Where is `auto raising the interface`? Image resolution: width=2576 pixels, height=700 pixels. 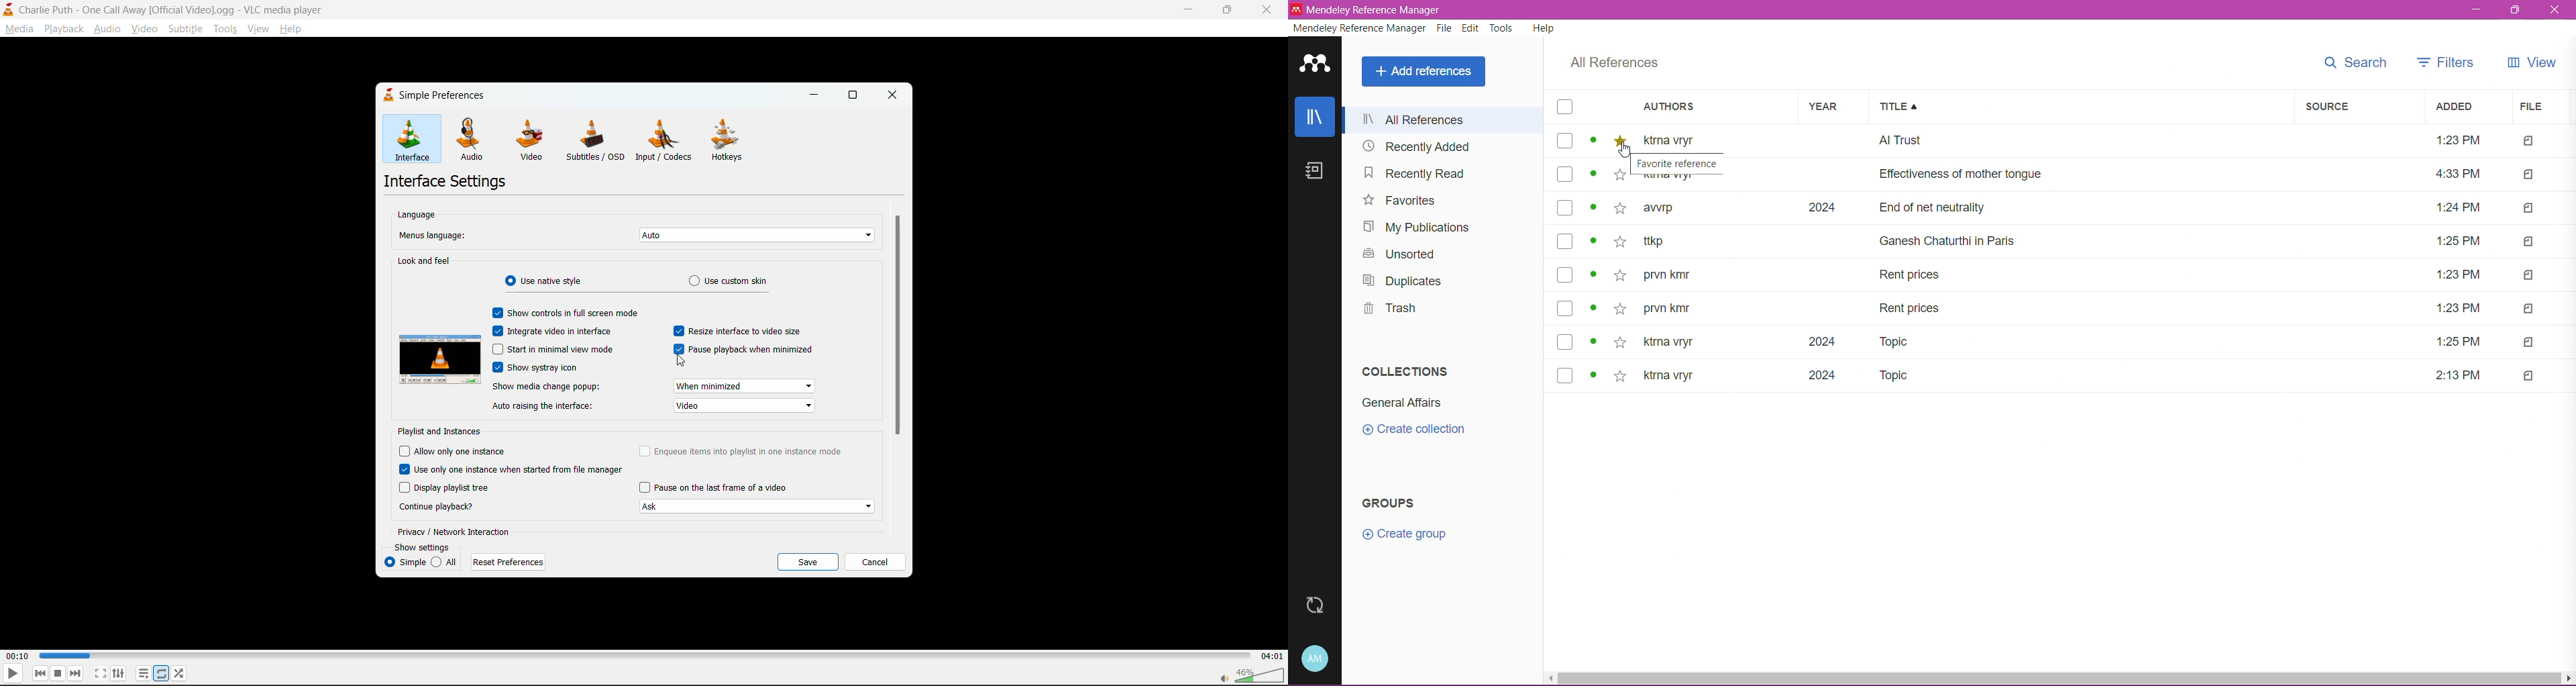 auto raising the interface is located at coordinates (547, 406).